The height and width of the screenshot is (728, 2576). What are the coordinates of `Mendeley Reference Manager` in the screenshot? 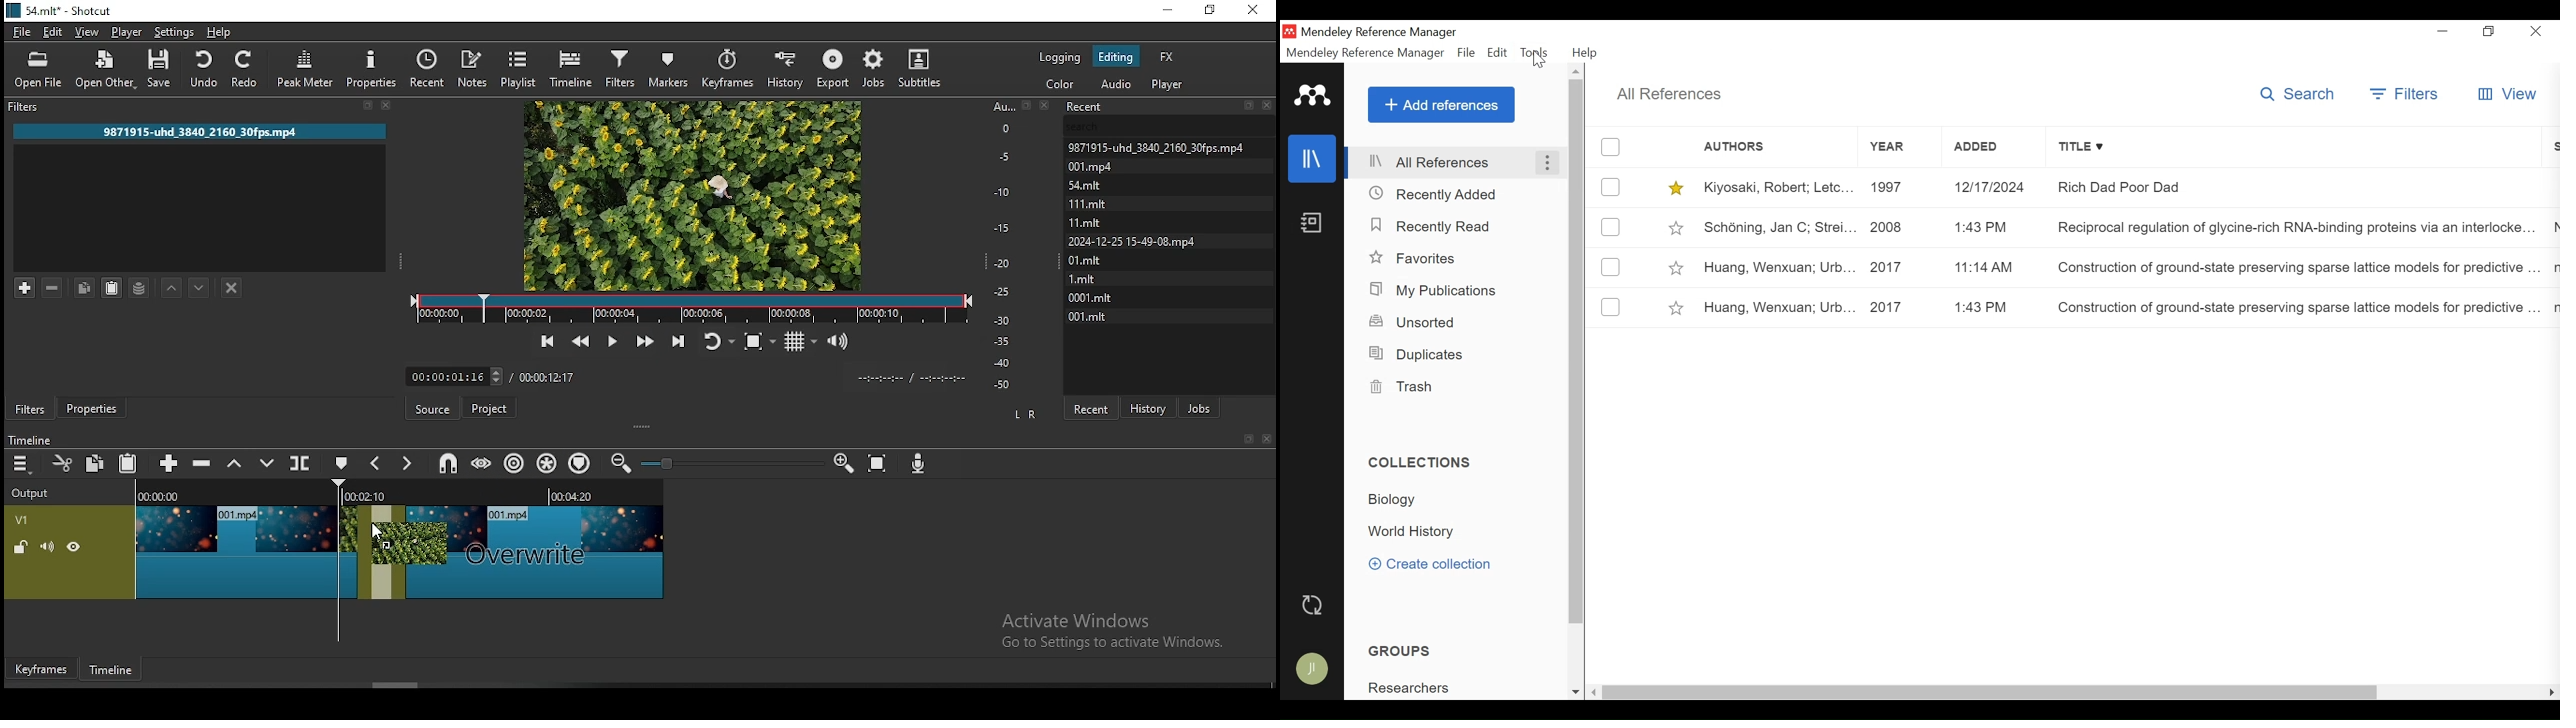 It's located at (1383, 33).